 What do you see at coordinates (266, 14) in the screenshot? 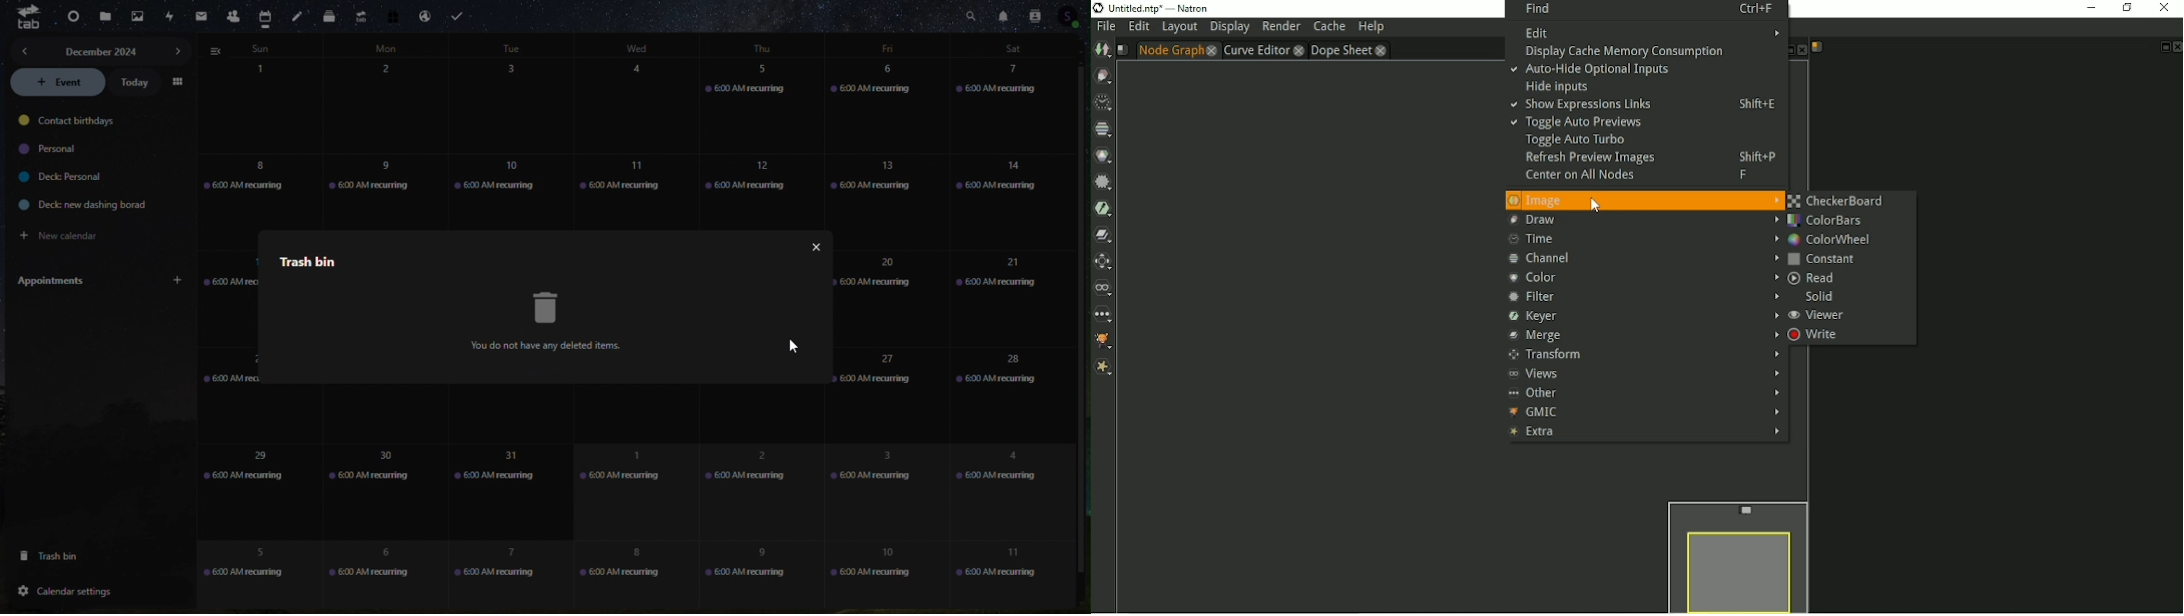
I see `calendar` at bounding box center [266, 14].